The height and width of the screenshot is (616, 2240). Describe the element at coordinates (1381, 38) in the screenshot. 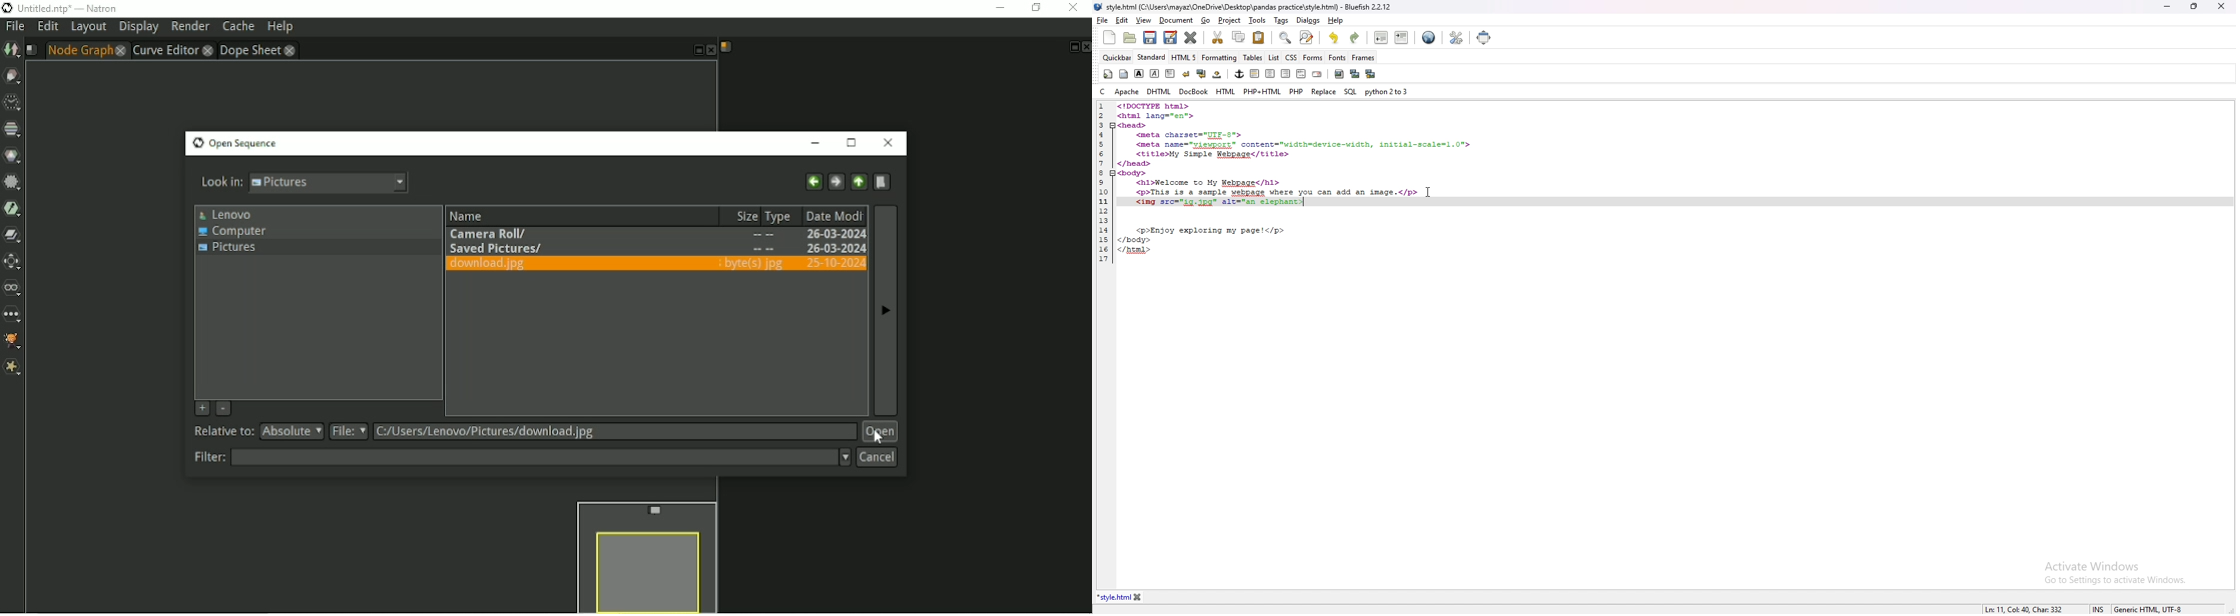

I see `unindent` at that location.